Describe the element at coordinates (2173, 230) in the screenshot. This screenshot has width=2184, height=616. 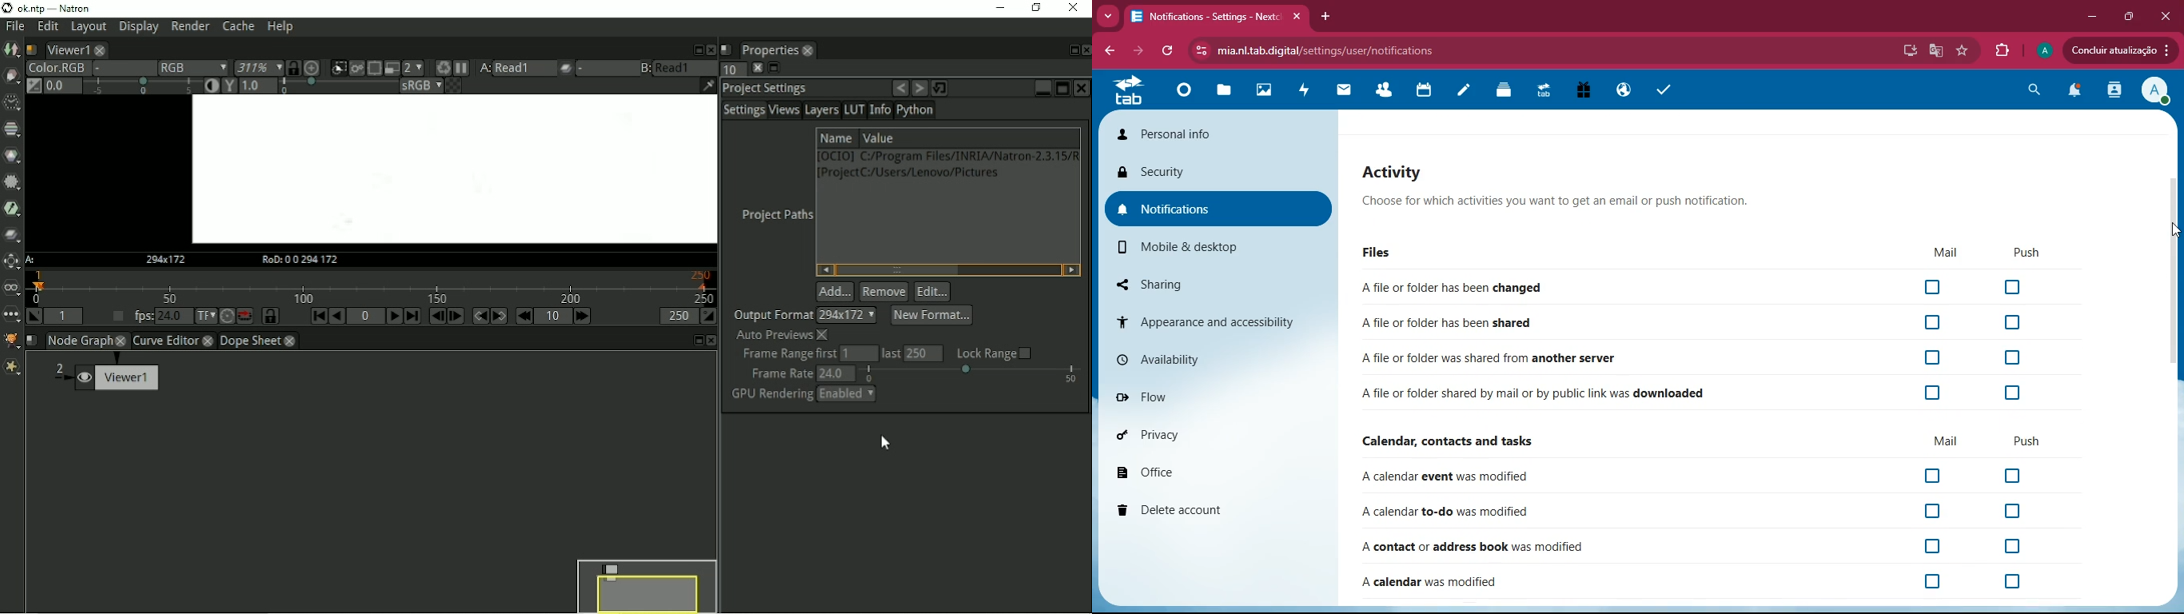
I see `Cursor` at that location.